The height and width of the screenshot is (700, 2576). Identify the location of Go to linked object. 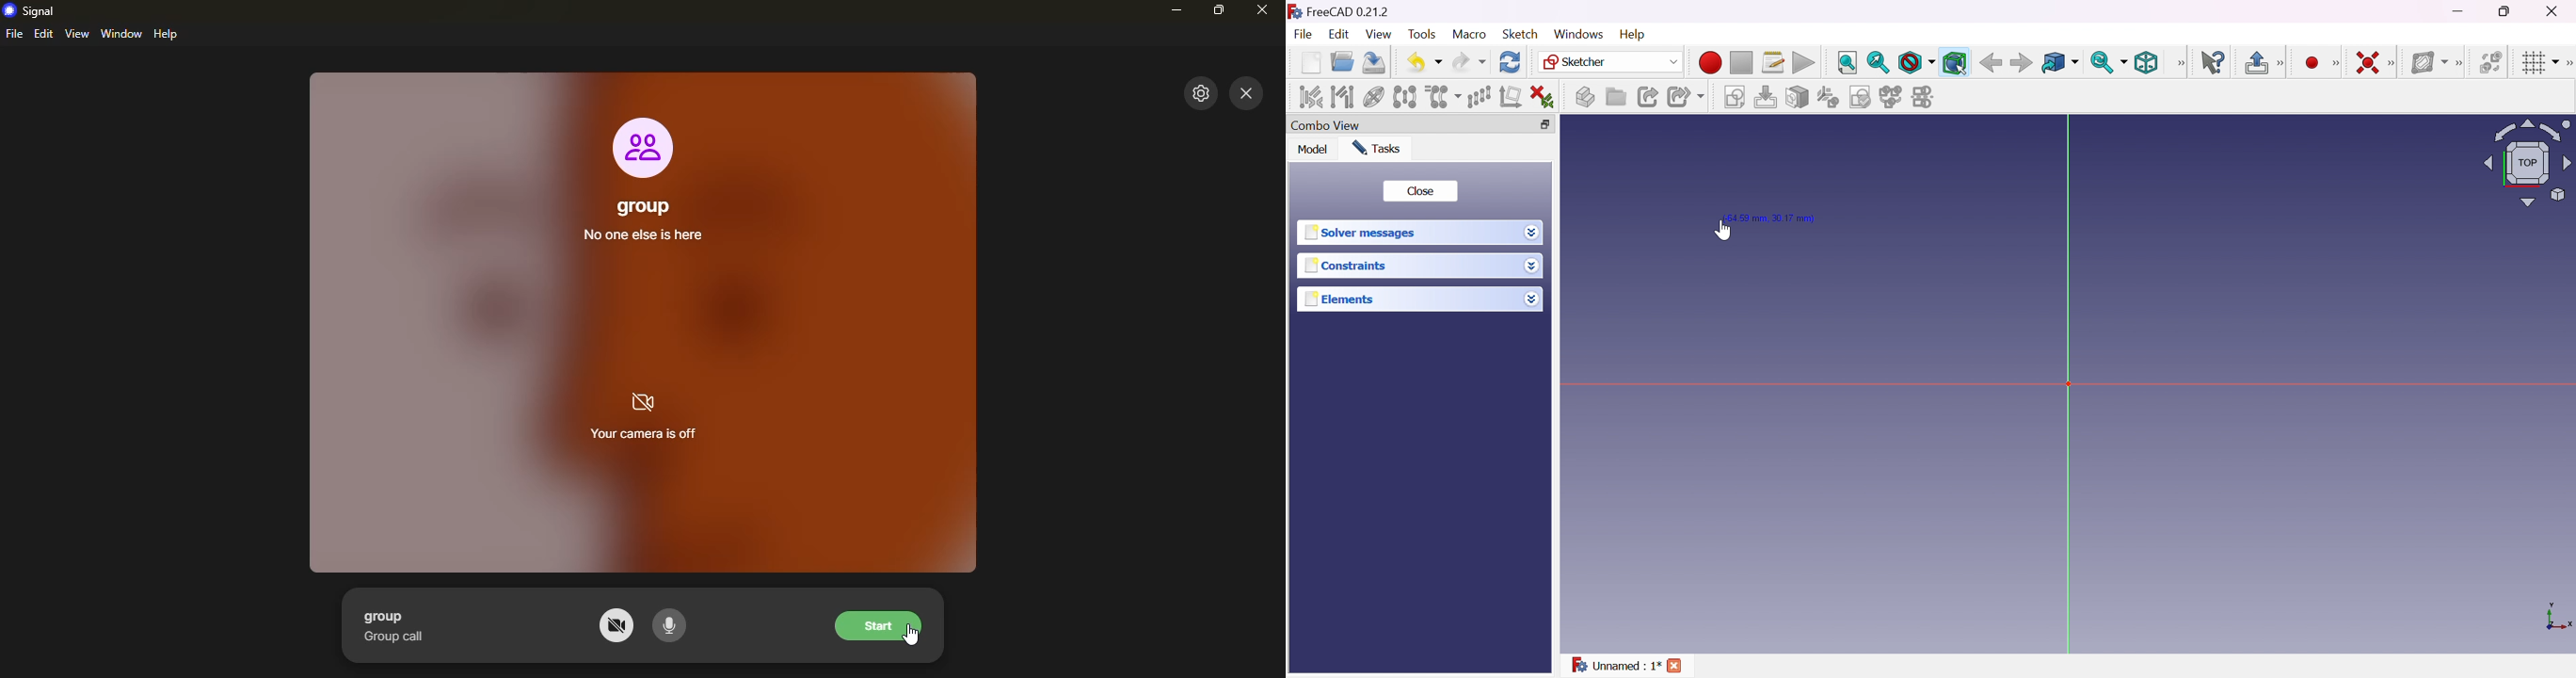
(2061, 62).